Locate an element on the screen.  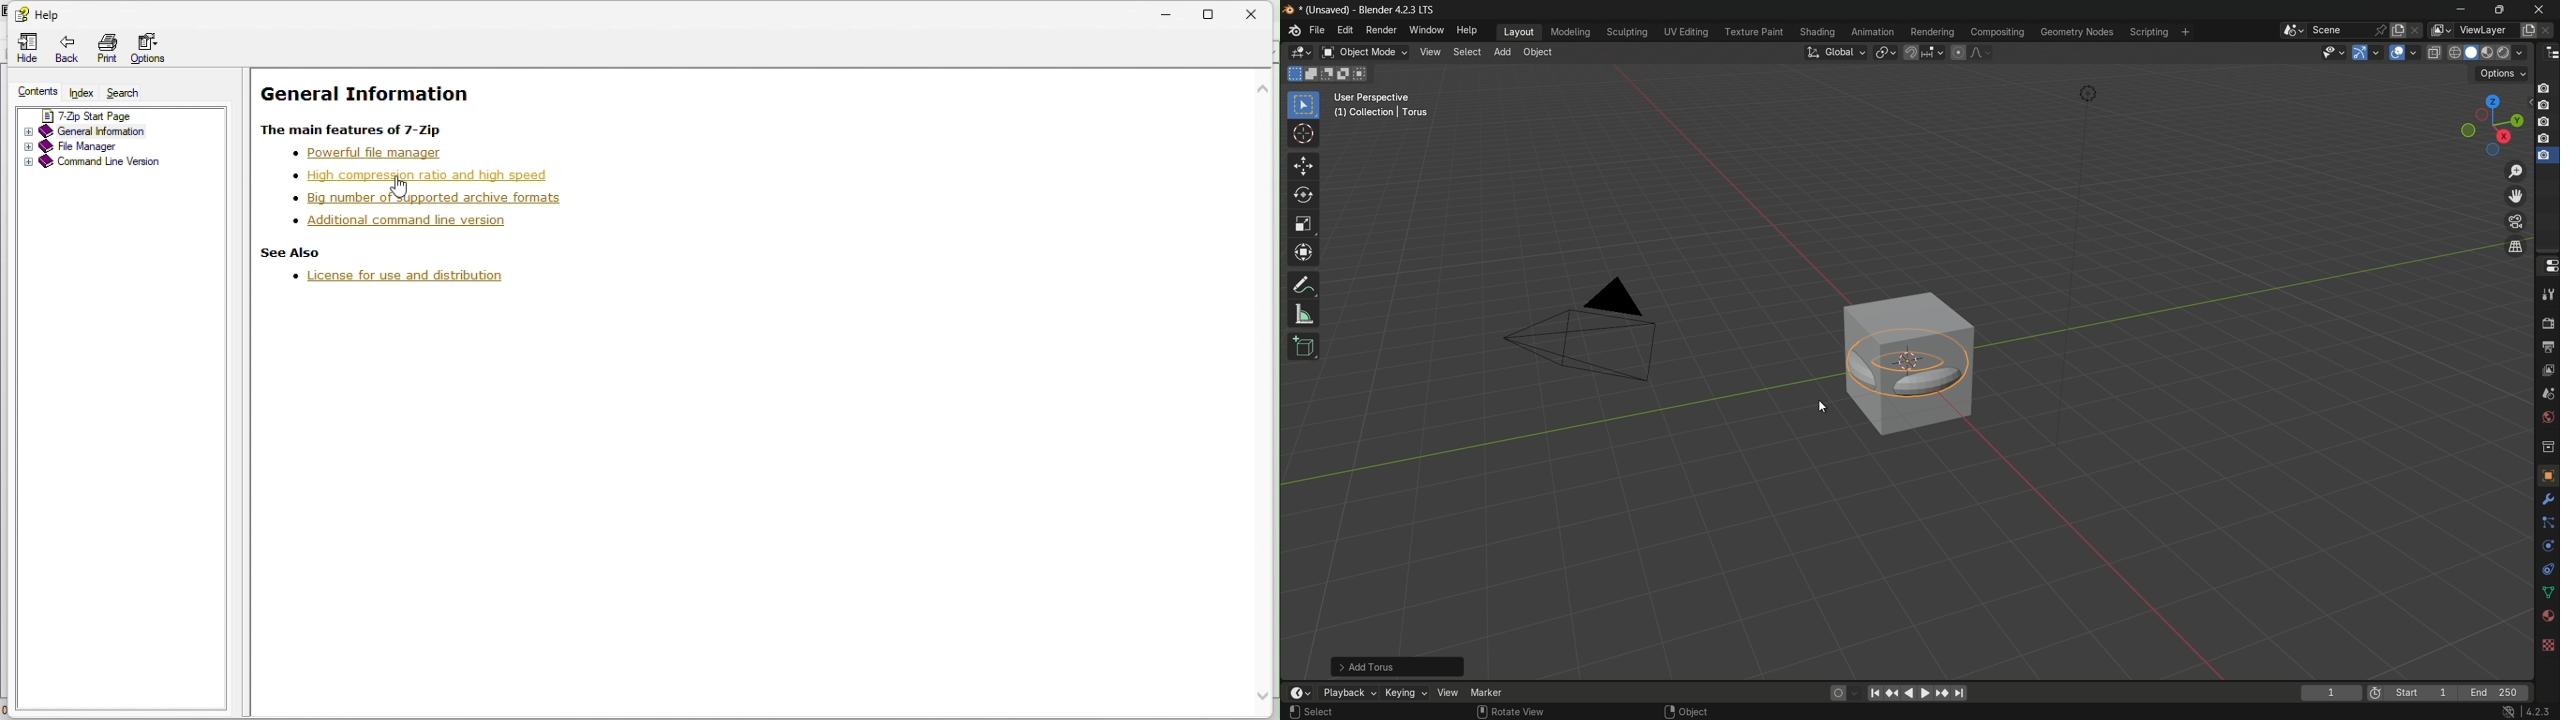
High compression ratio and speed is located at coordinates (404, 175).